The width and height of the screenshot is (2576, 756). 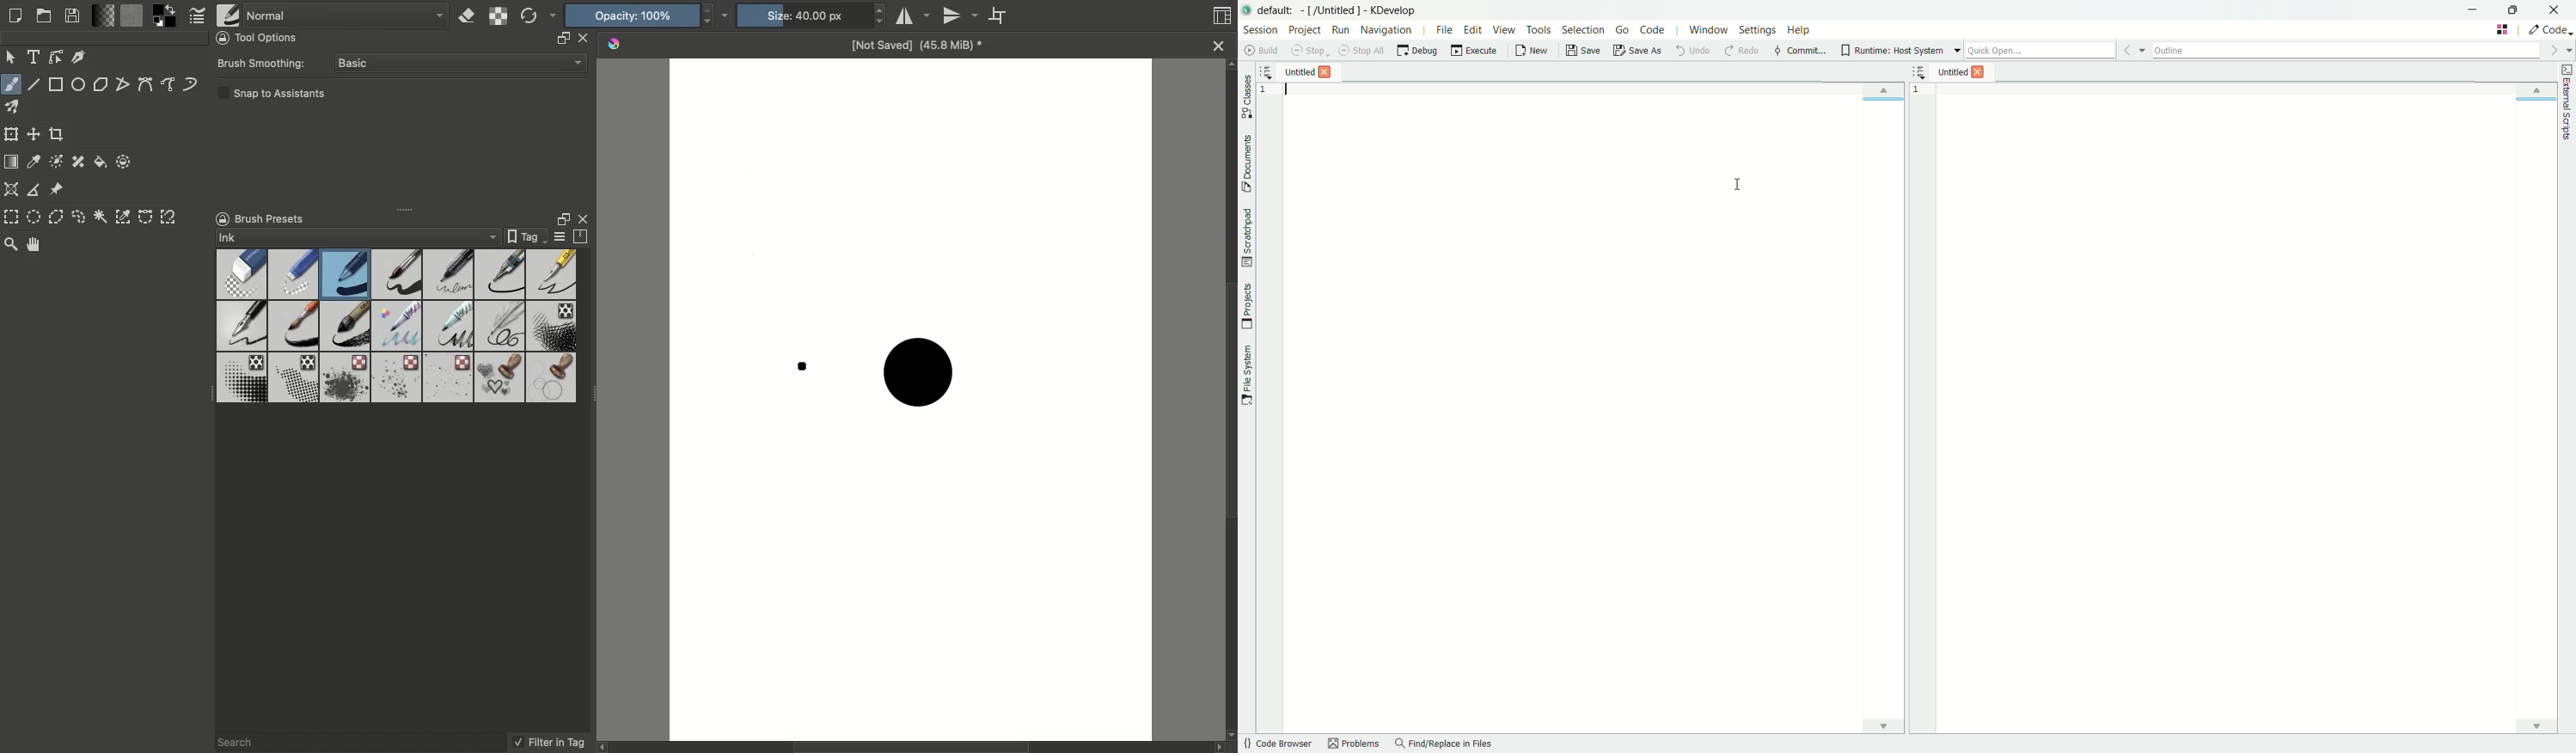 I want to click on Pan, so click(x=40, y=245).